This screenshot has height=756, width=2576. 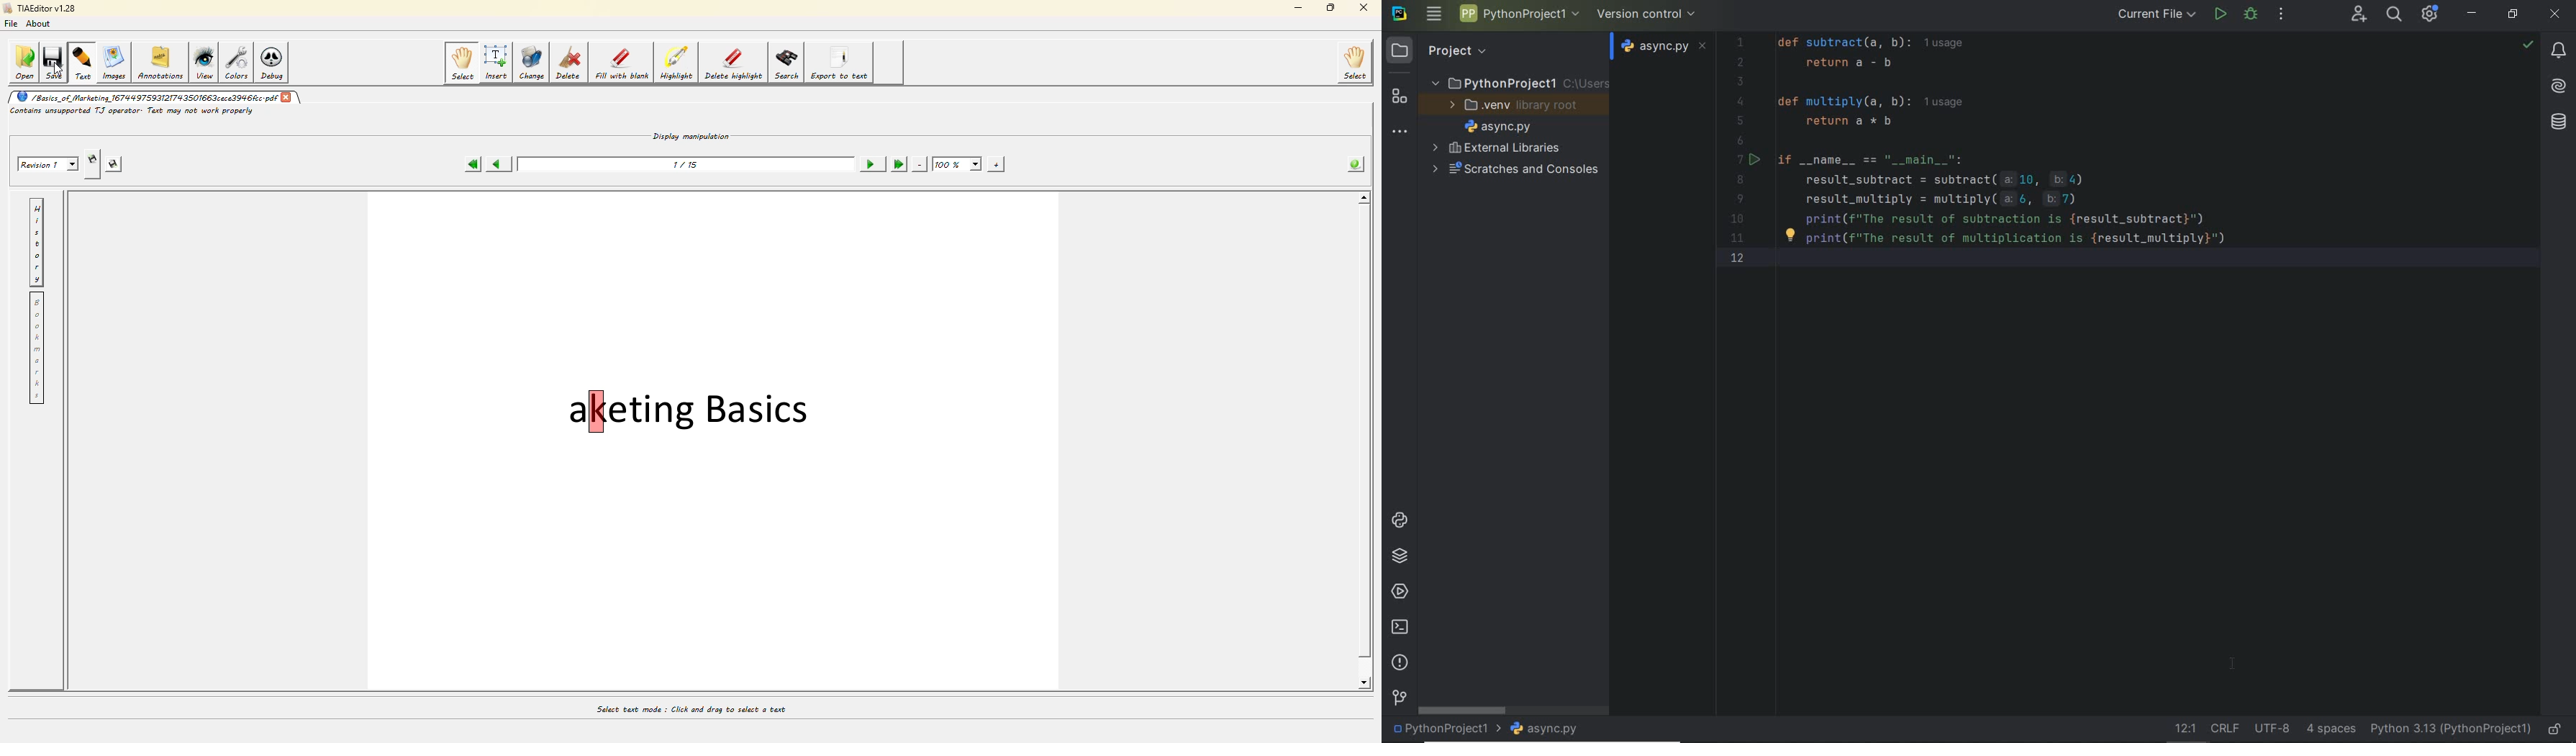 I want to click on code with me, so click(x=2358, y=16).